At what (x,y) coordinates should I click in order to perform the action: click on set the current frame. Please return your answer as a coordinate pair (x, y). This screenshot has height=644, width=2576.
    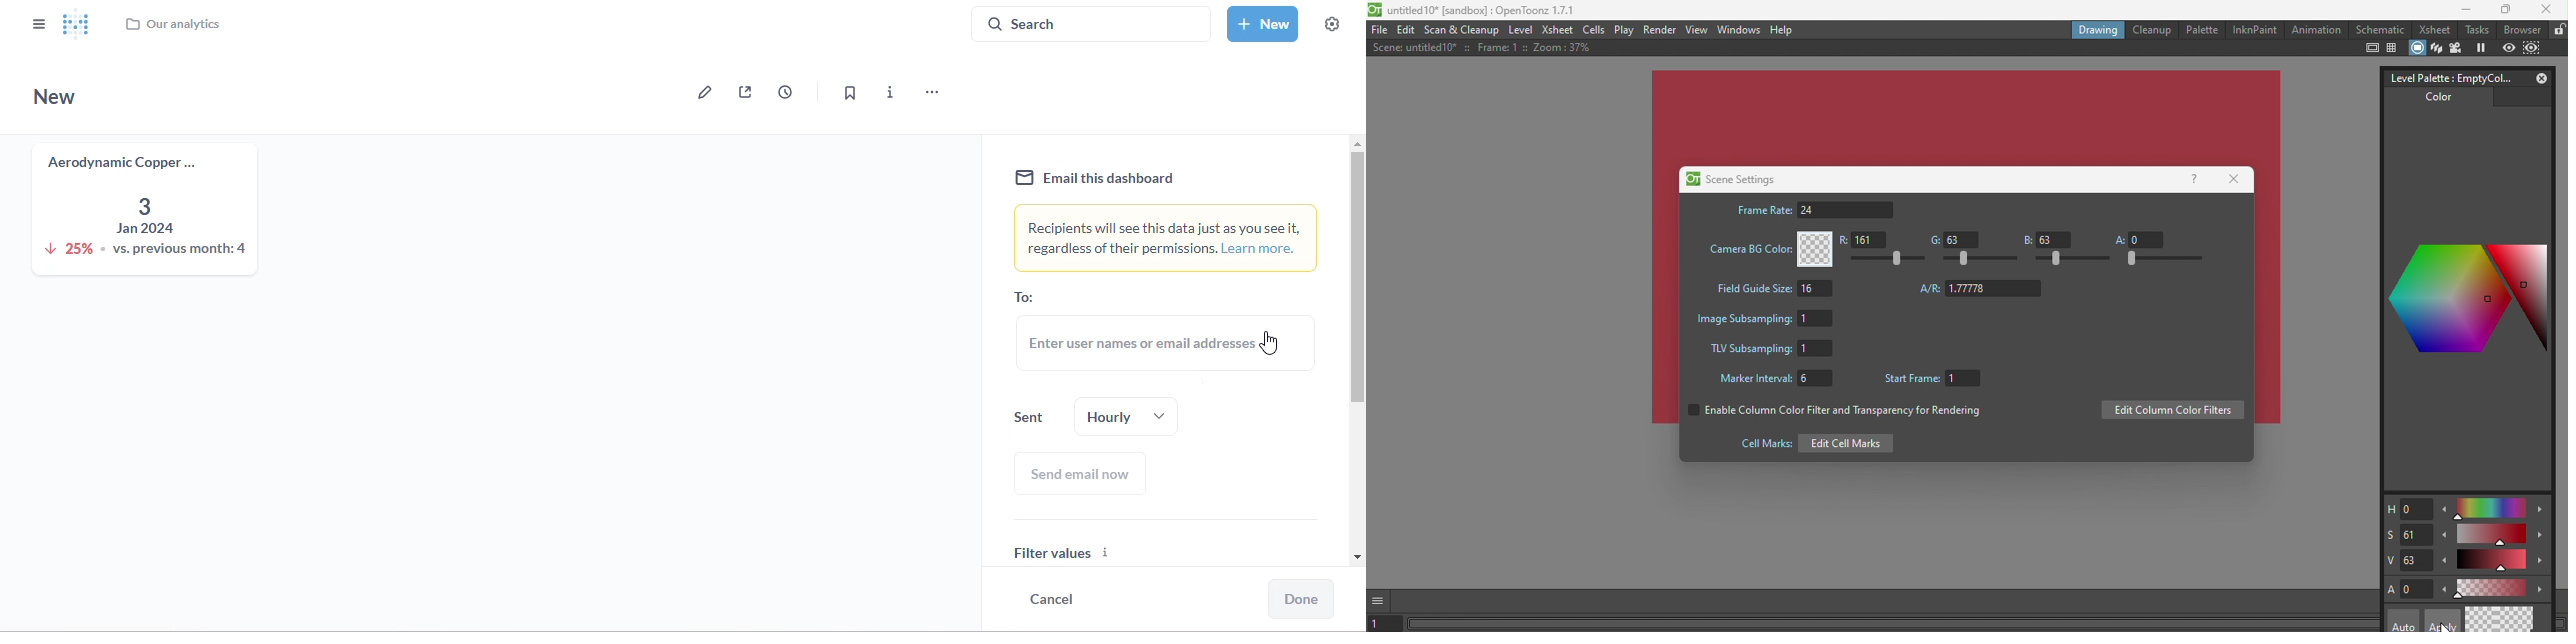
    Looking at the image, I should click on (1387, 624).